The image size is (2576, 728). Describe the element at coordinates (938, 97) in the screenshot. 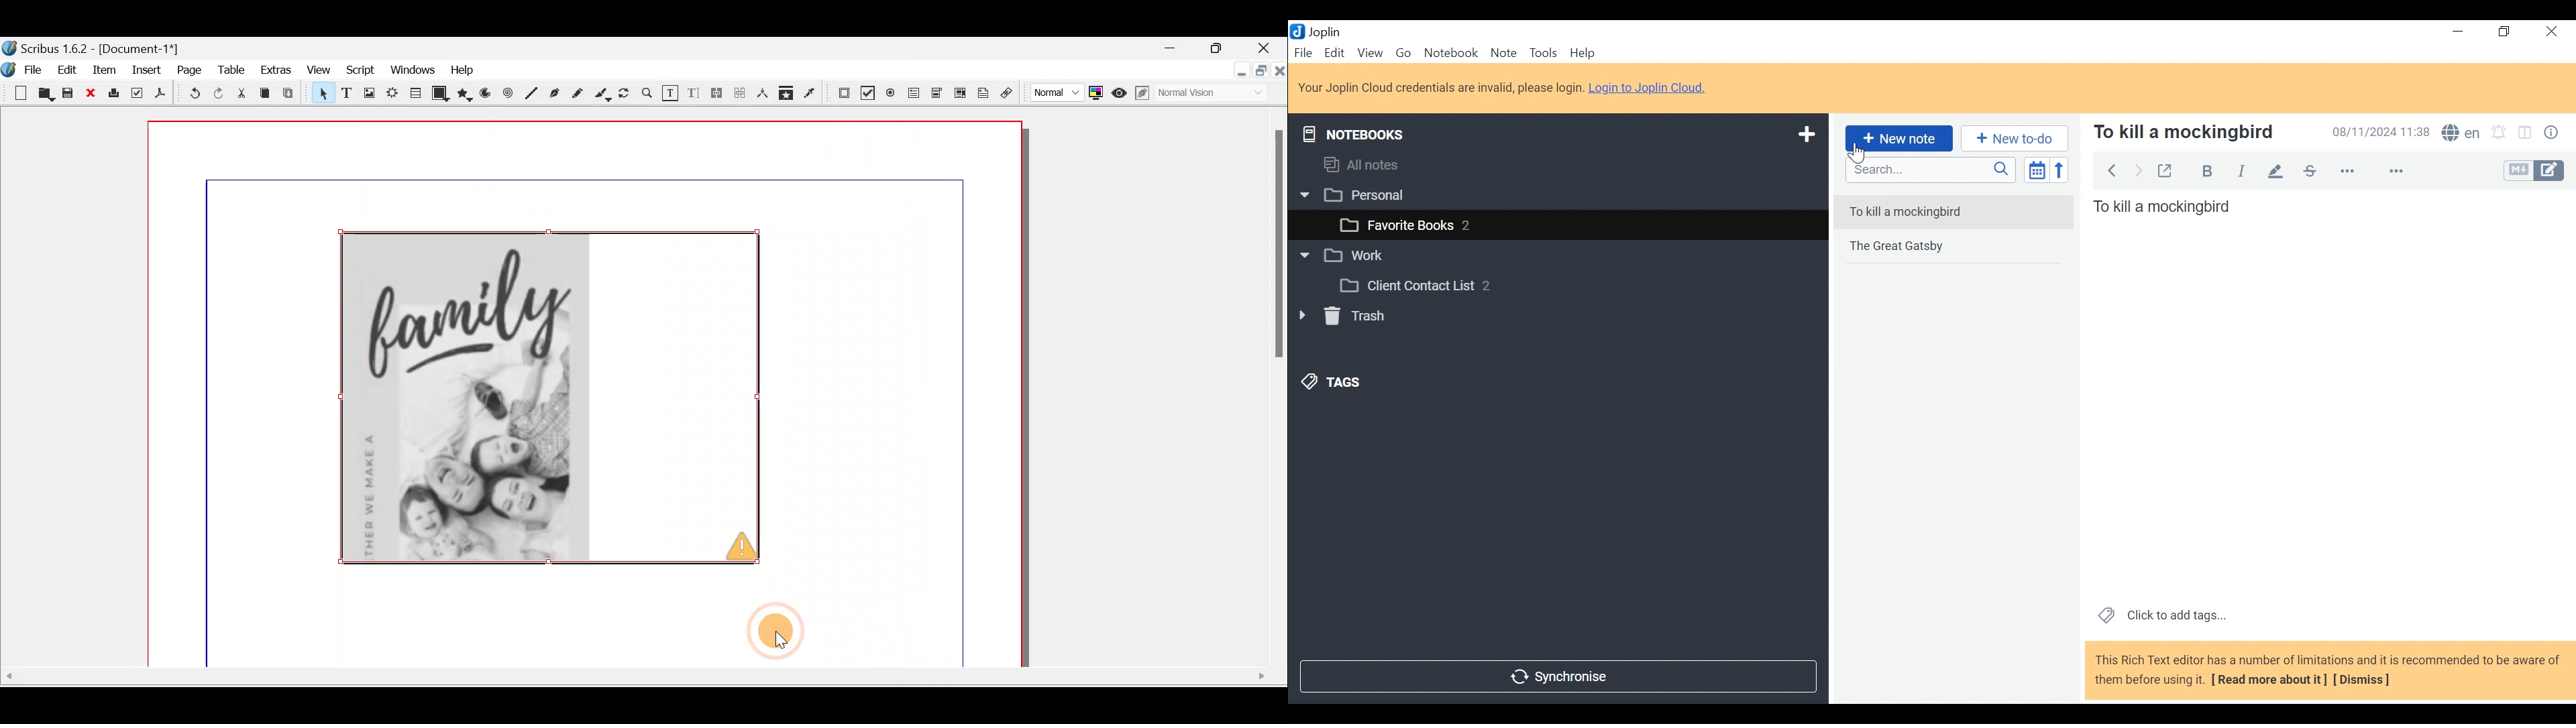

I see `PDF combo box` at that location.